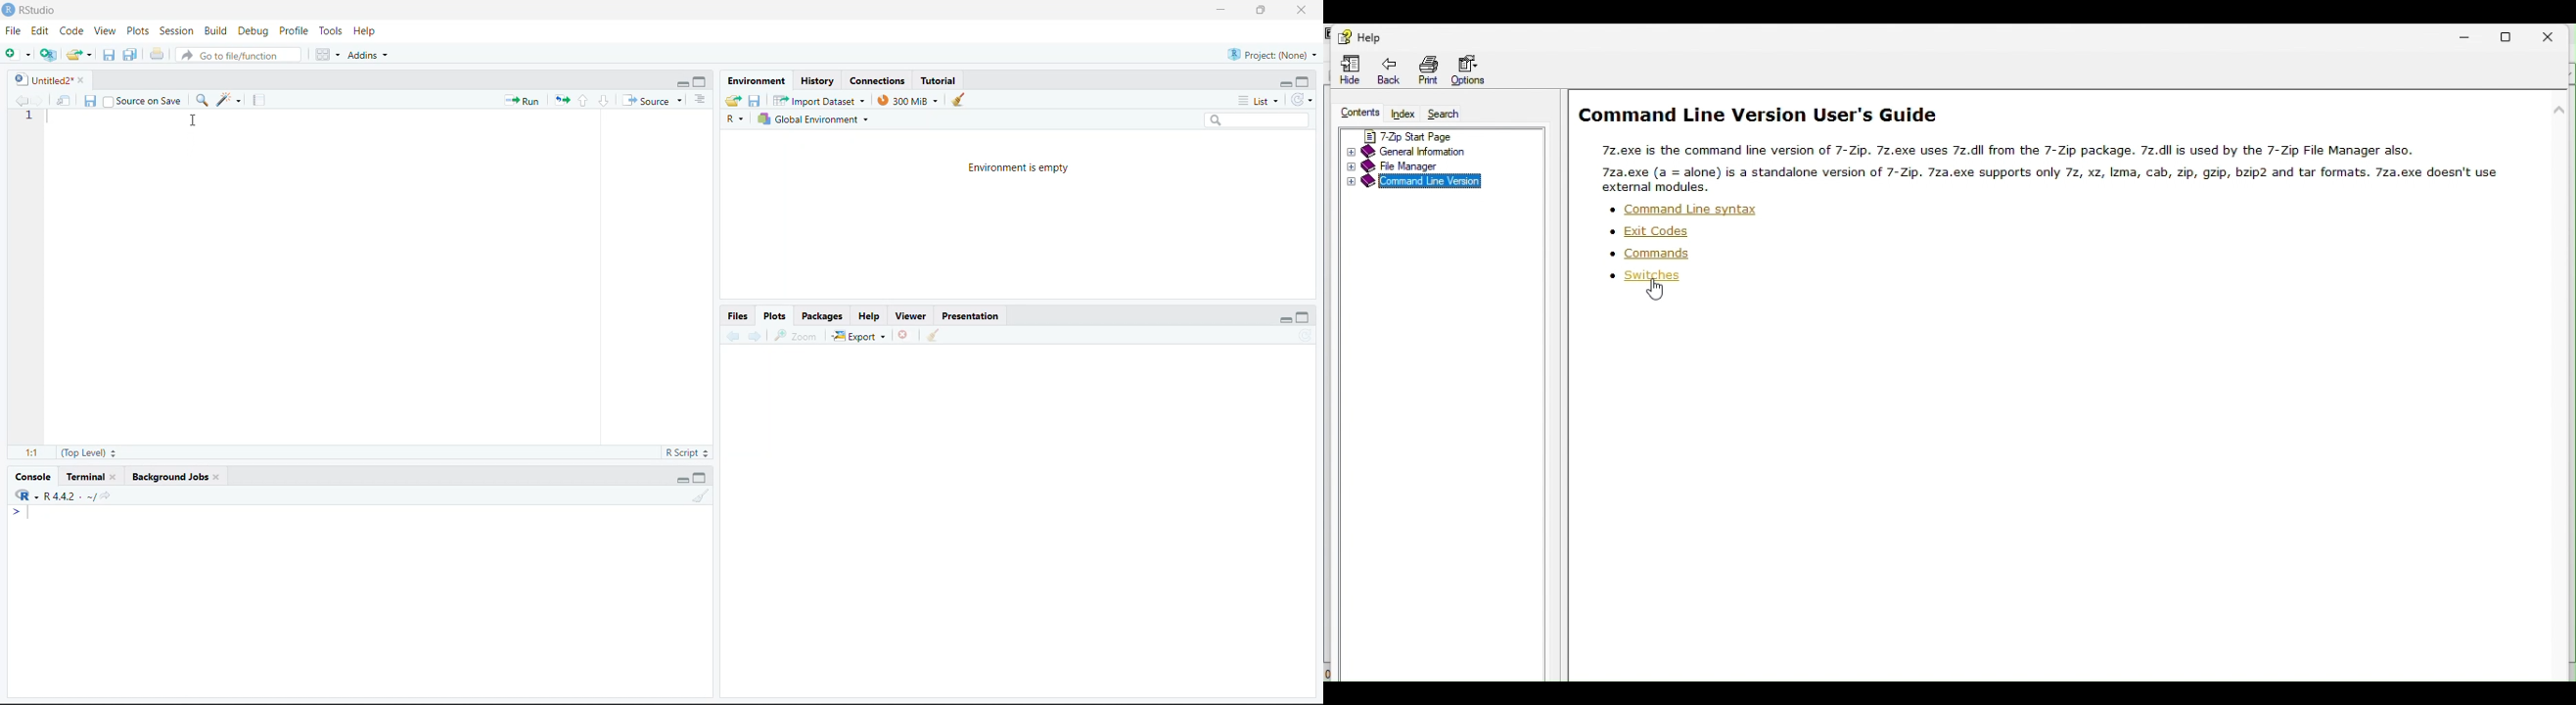 The height and width of the screenshot is (728, 2576). What do you see at coordinates (154, 54) in the screenshot?
I see `print the current file` at bounding box center [154, 54].